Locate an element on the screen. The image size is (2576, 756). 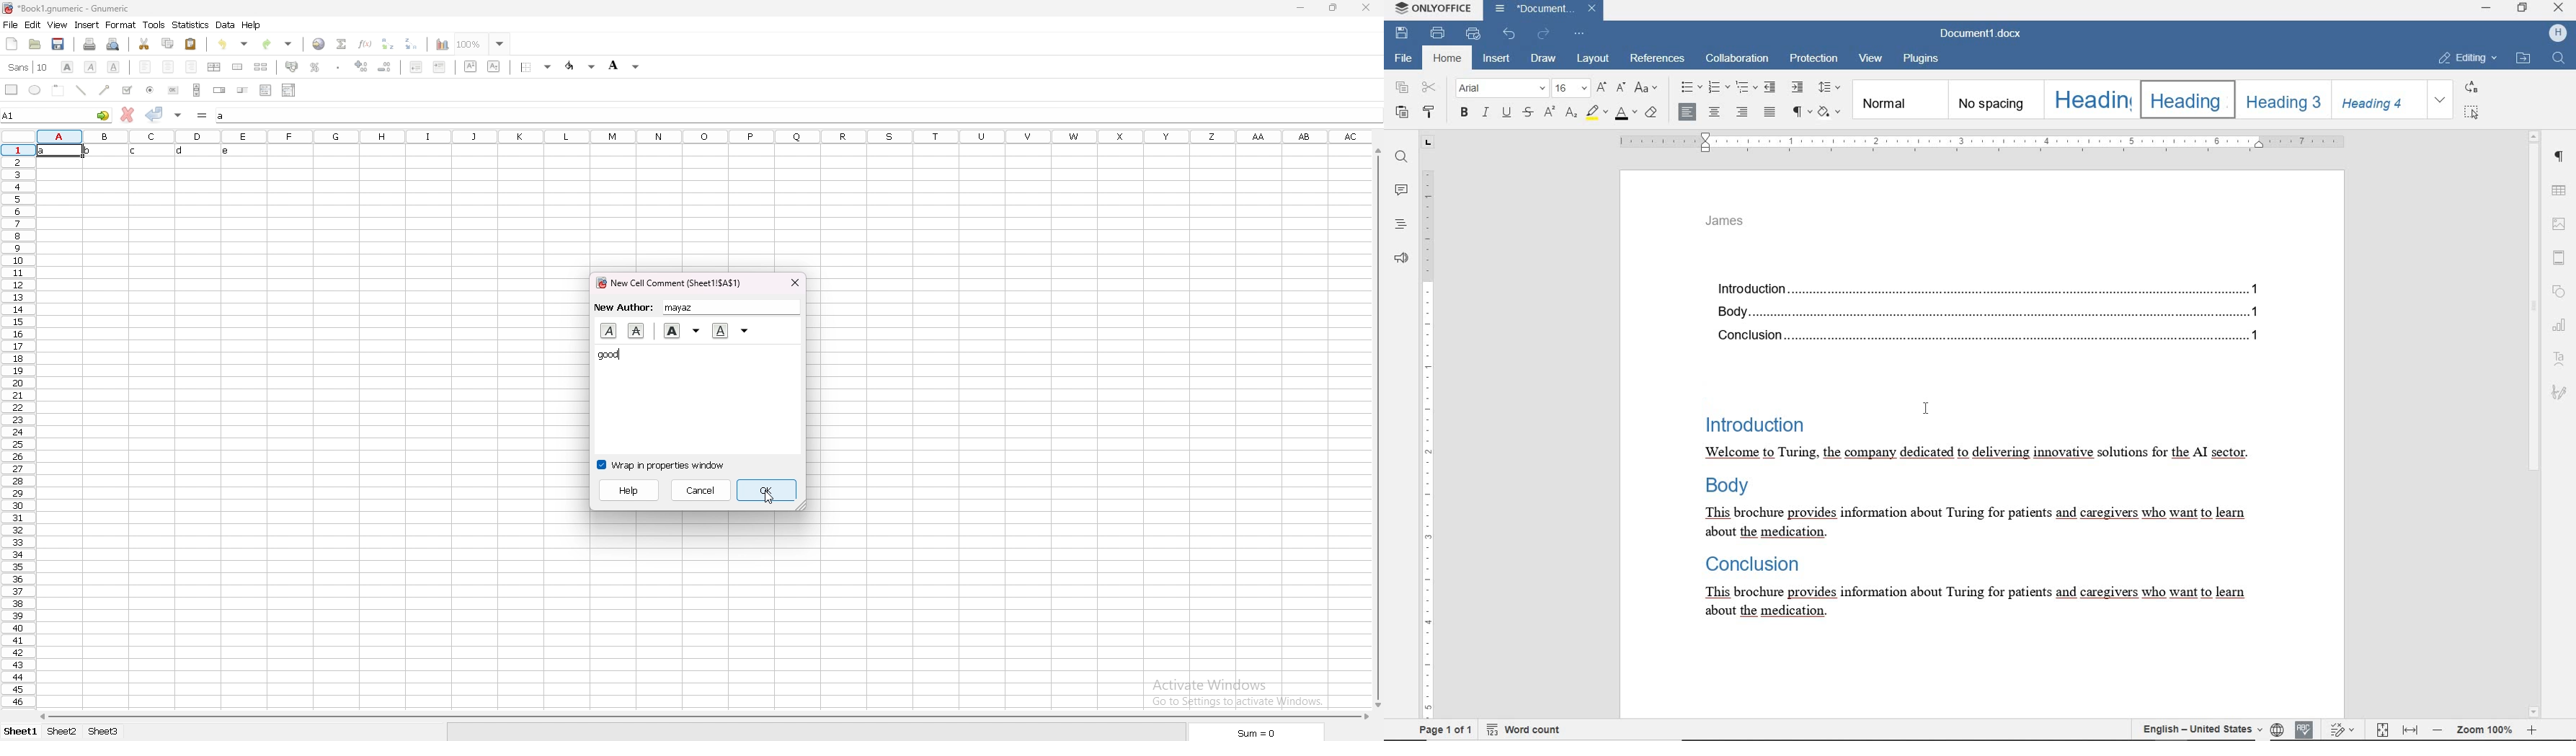
accept change is located at coordinates (154, 114).